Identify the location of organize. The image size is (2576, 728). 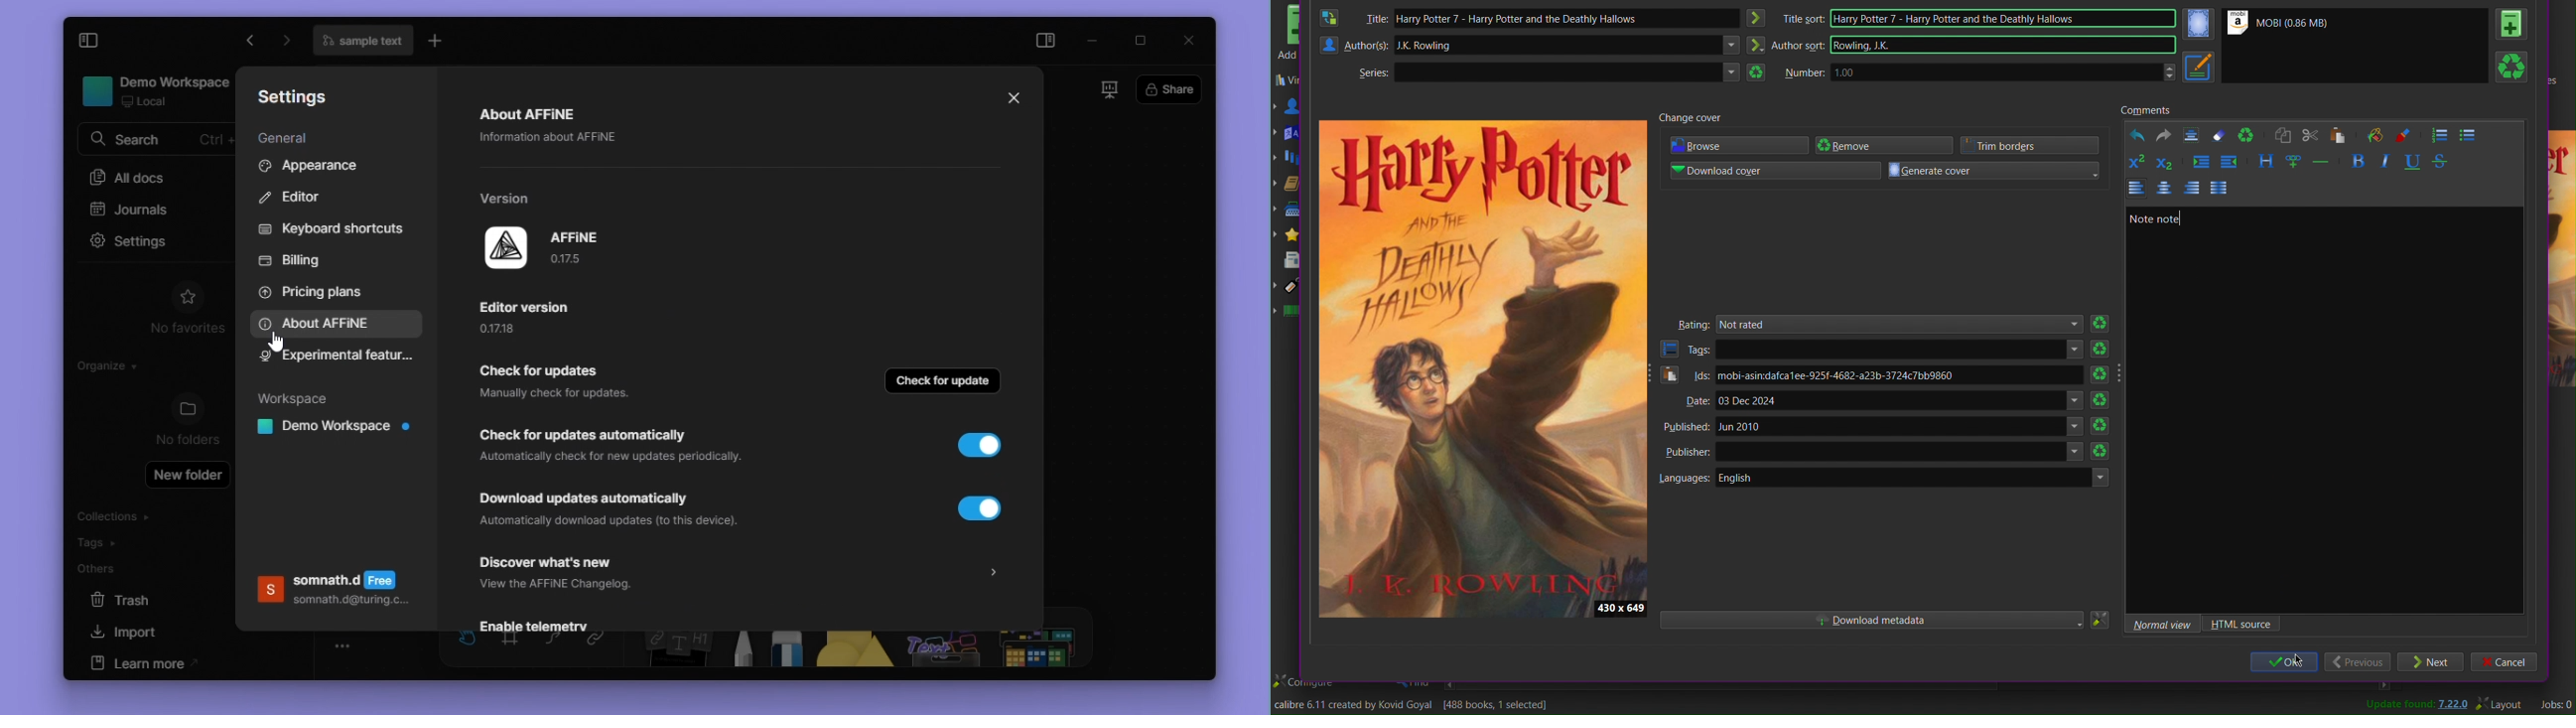
(110, 365).